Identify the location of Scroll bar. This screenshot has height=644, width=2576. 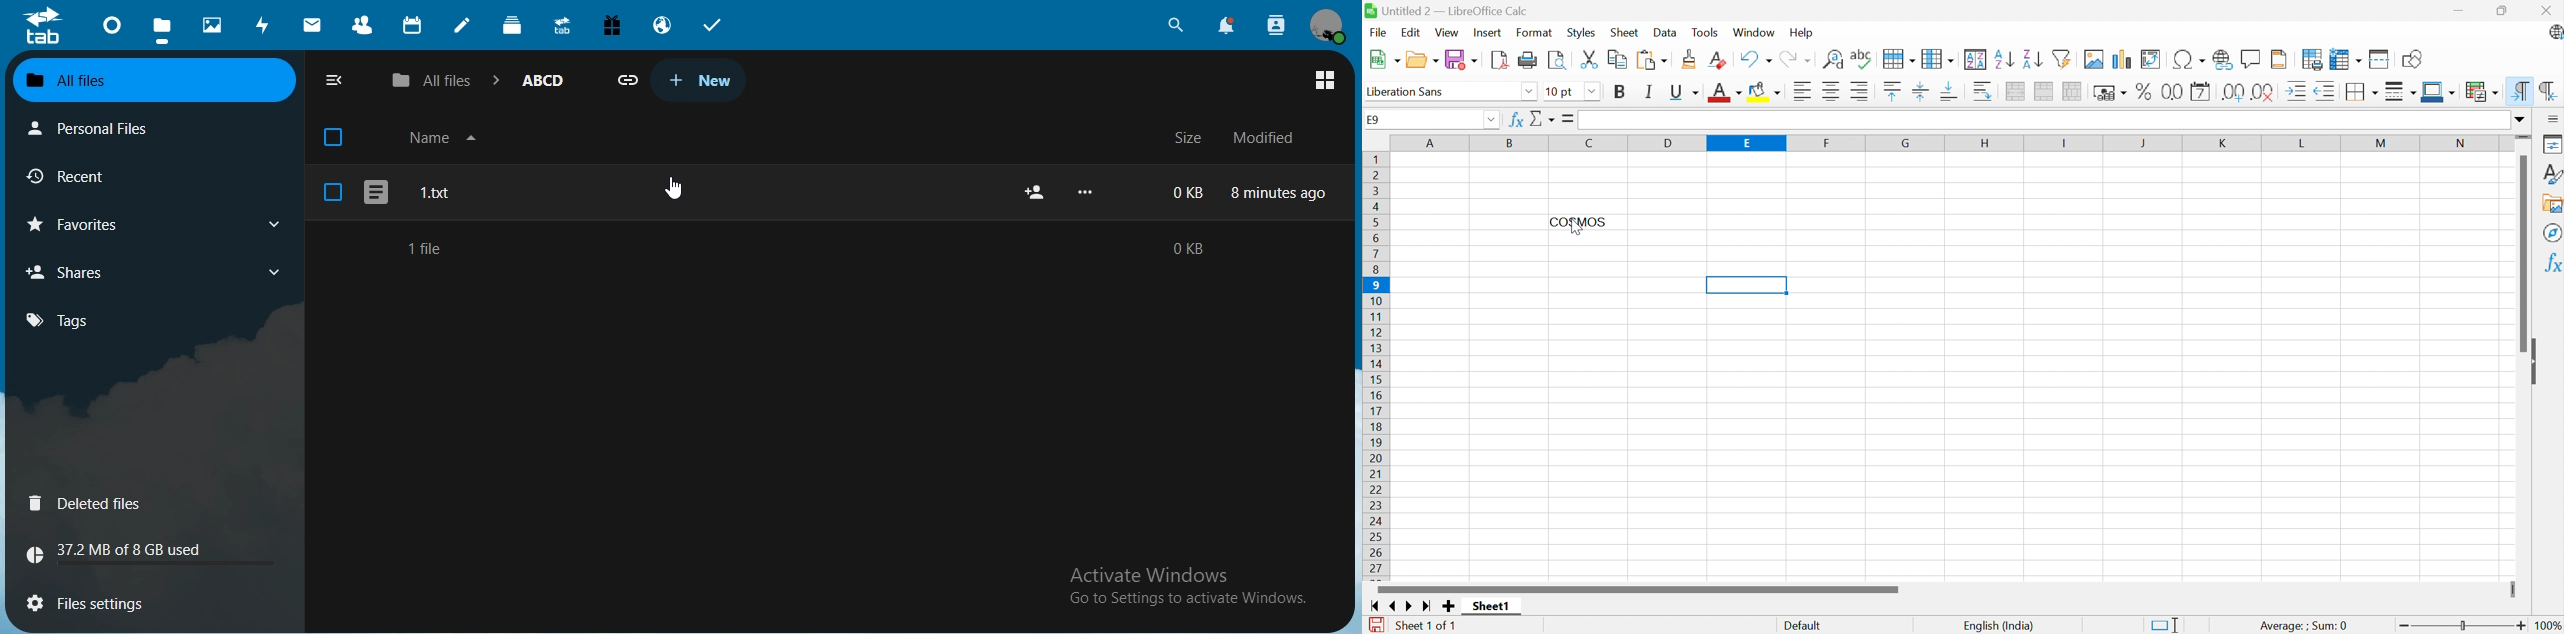
(1638, 587).